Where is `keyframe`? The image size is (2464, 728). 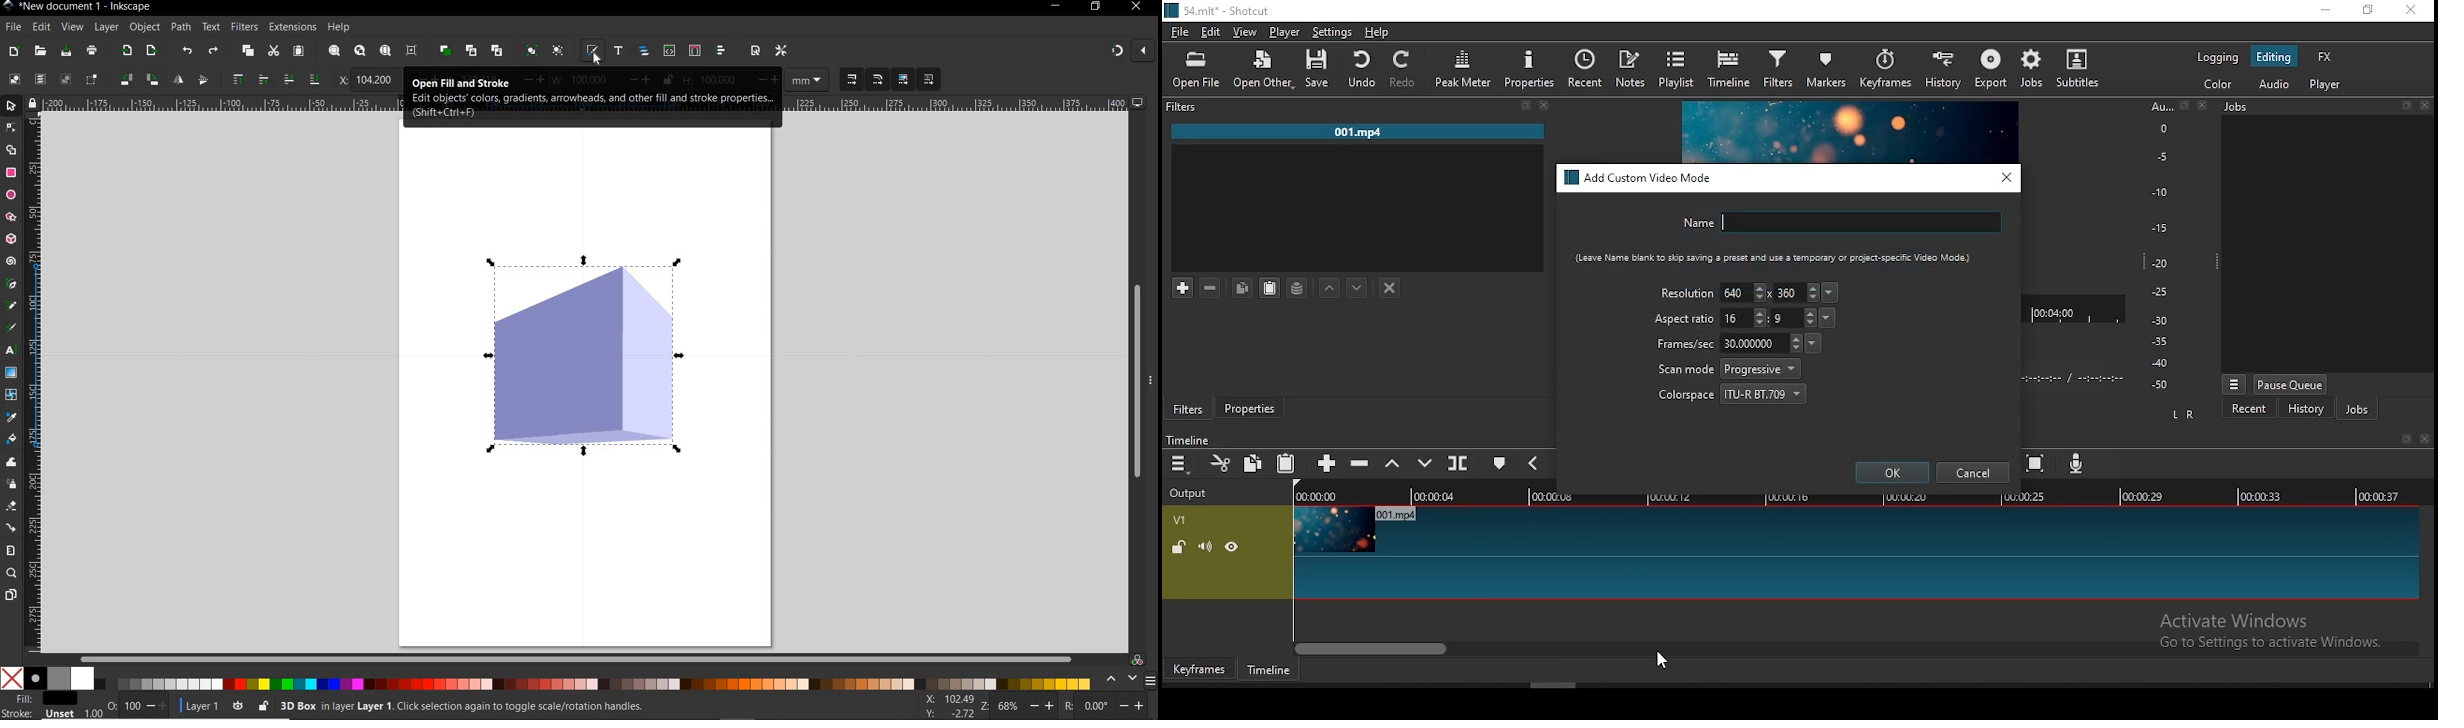 keyframe is located at coordinates (1199, 670).